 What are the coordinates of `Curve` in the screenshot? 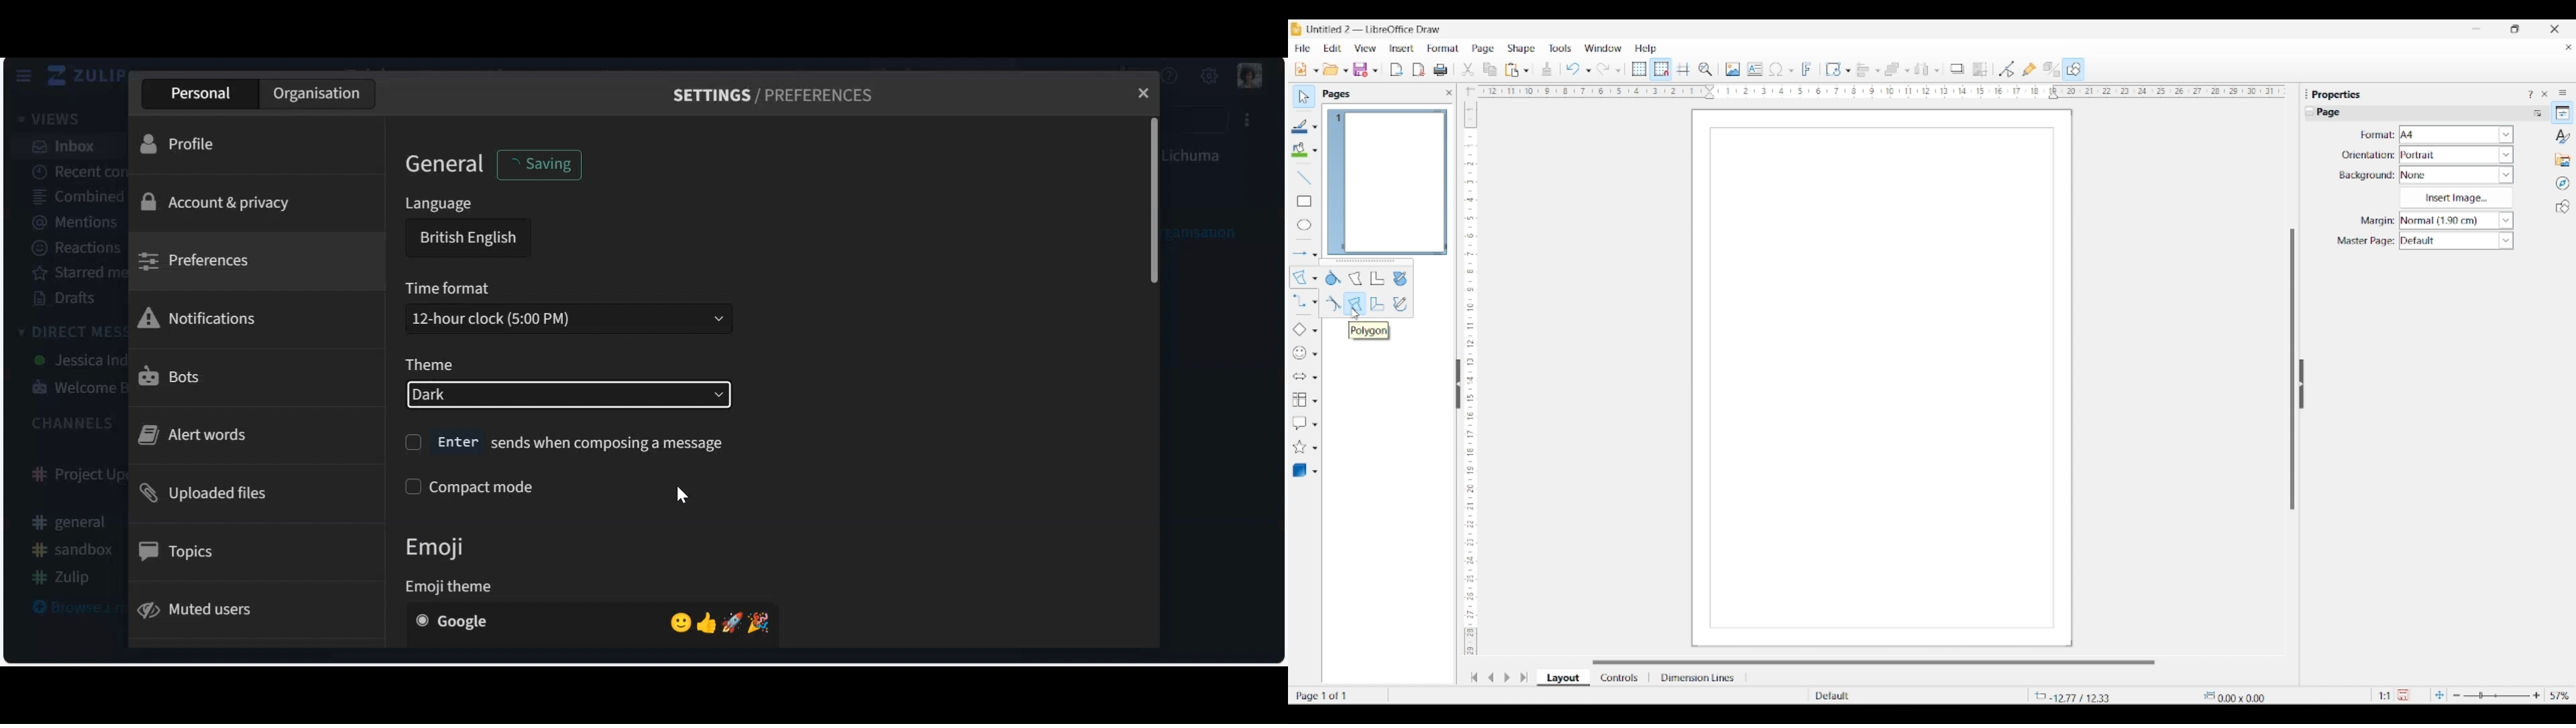 It's located at (1333, 303).